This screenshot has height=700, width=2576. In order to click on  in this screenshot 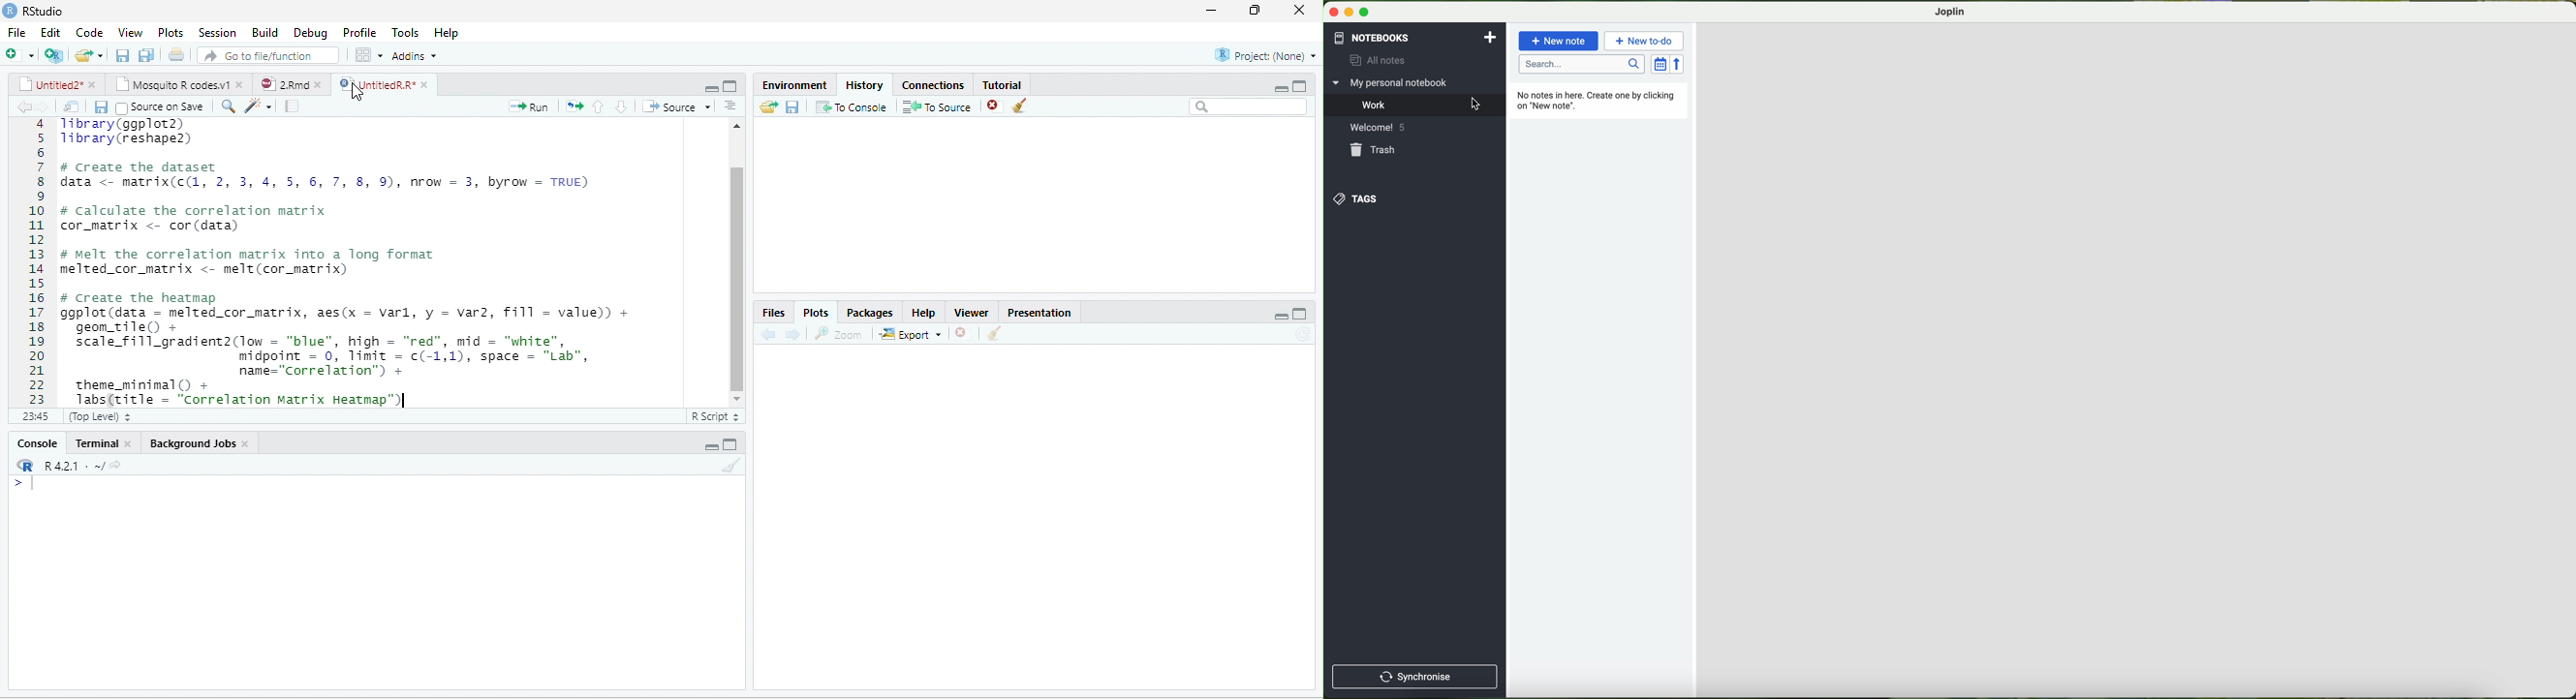, I will do `click(1660, 64)`.